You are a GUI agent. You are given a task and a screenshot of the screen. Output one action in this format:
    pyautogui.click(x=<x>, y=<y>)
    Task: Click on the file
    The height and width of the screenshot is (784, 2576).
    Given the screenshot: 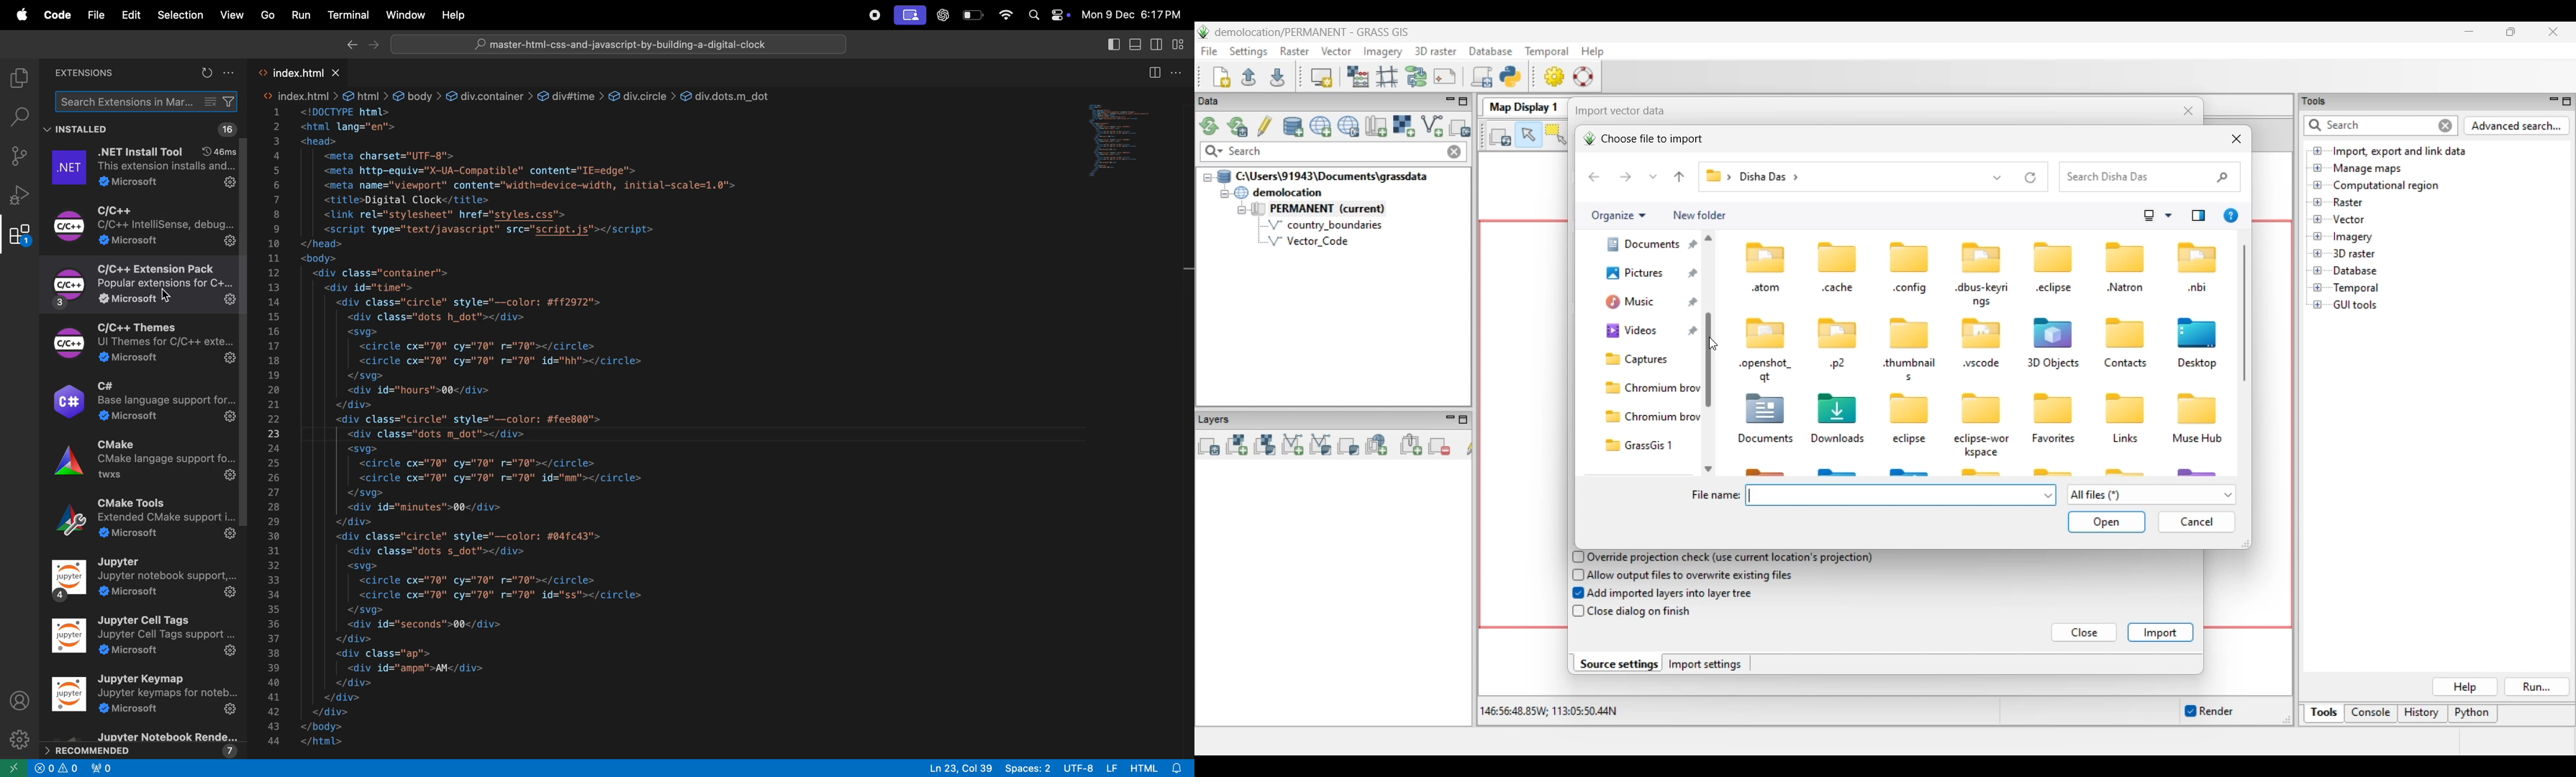 What is the action you would take?
    pyautogui.click(x=94, y=13)
    